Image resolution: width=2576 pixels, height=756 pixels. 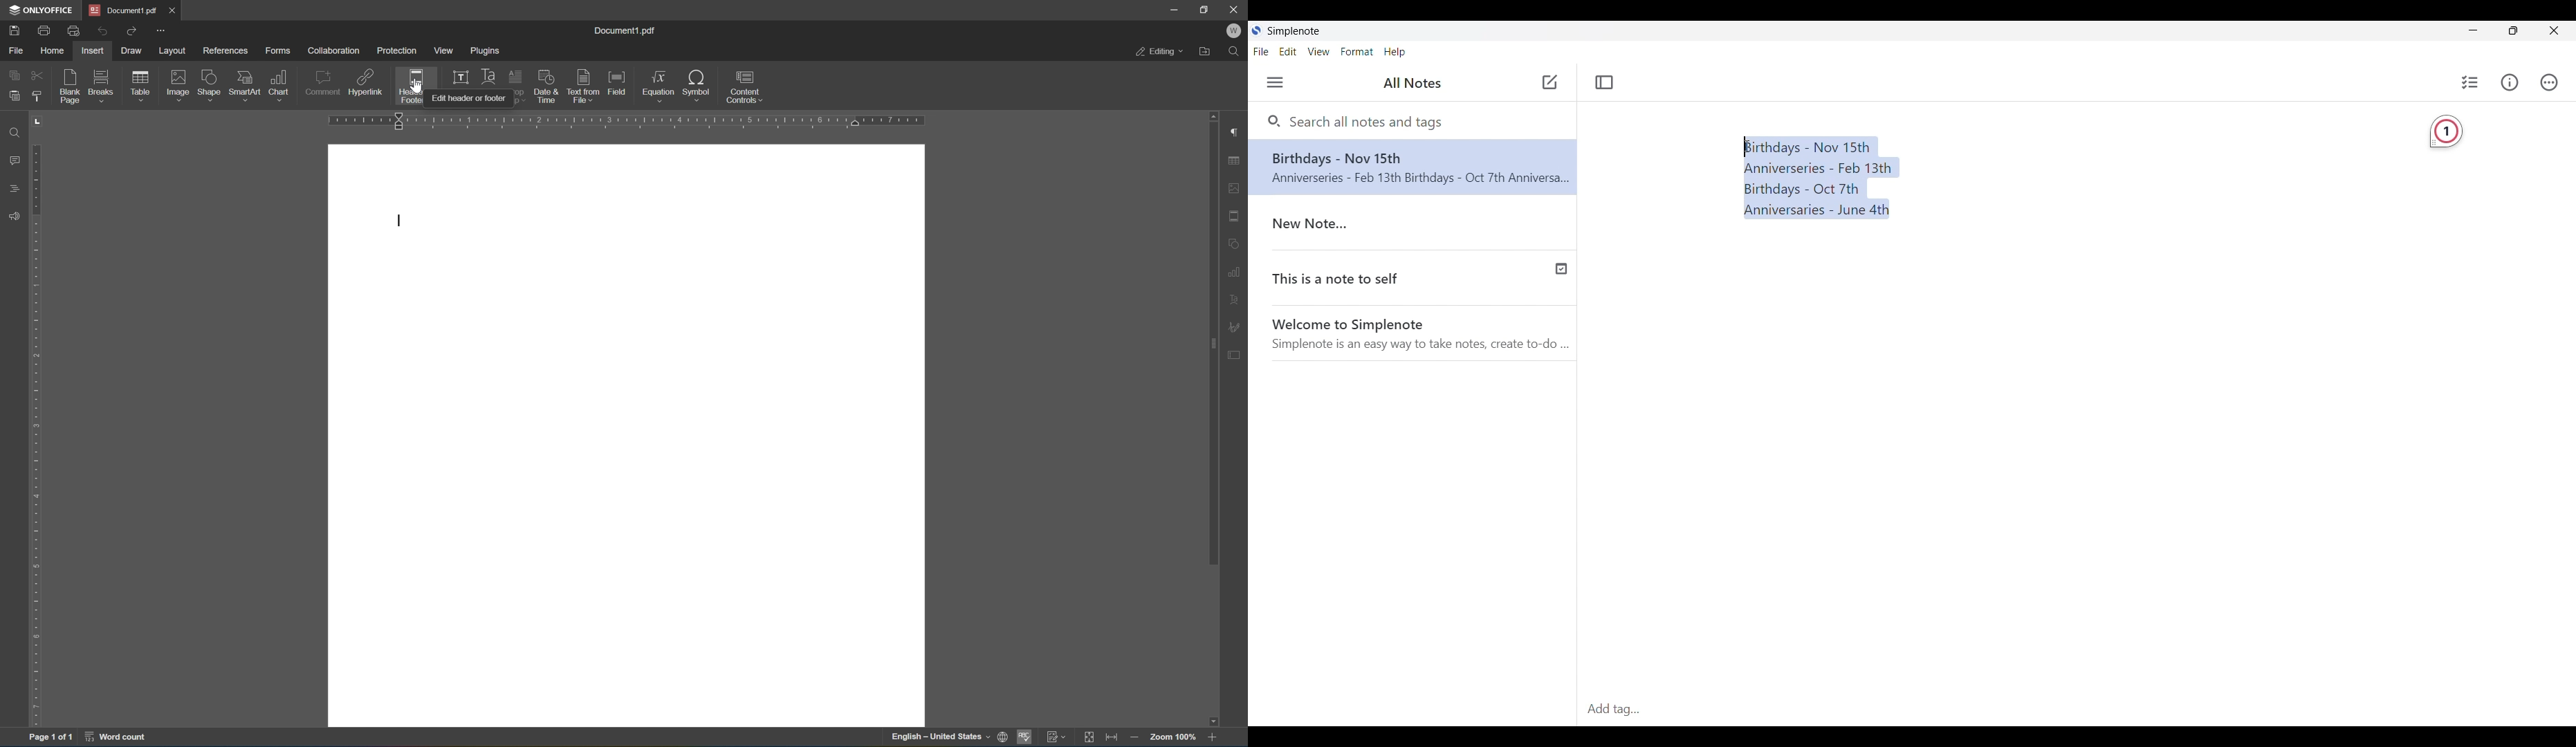 I want to click on Toggle focus mode, so click(x=1604, y=82).